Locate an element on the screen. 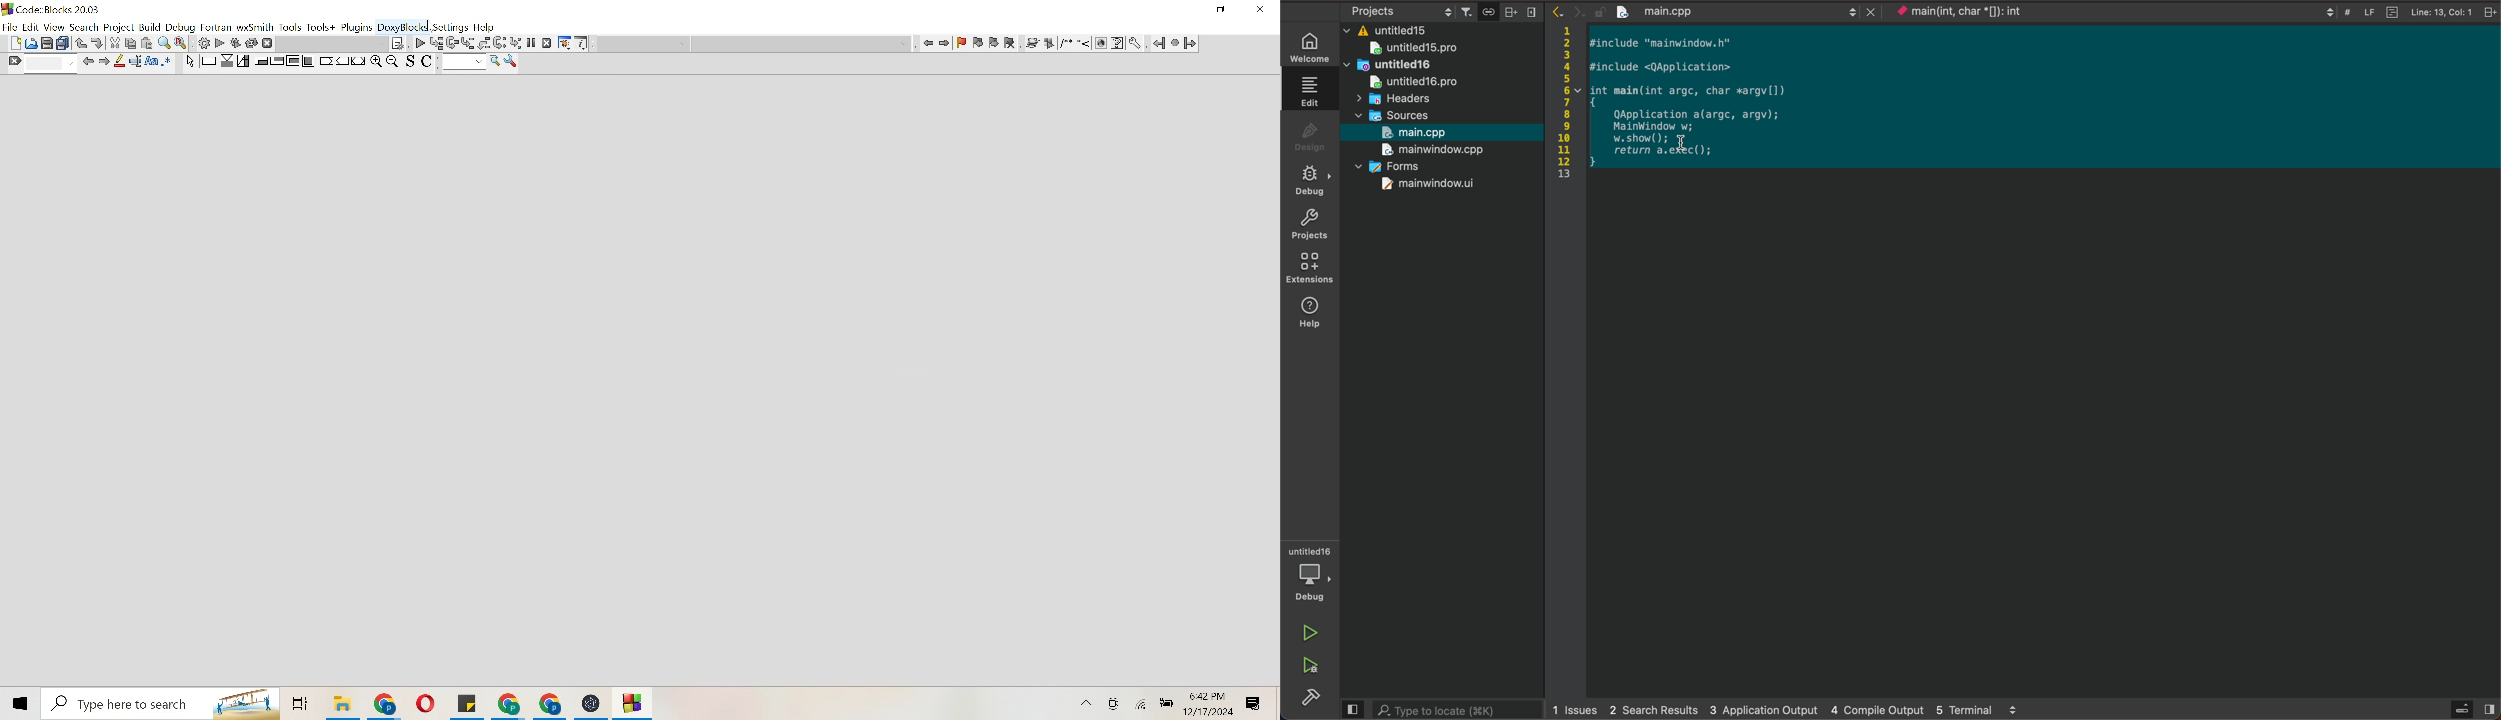 The height and width of the screenshot is (728, 2520). Cancel is located at coordinates (548, 43).